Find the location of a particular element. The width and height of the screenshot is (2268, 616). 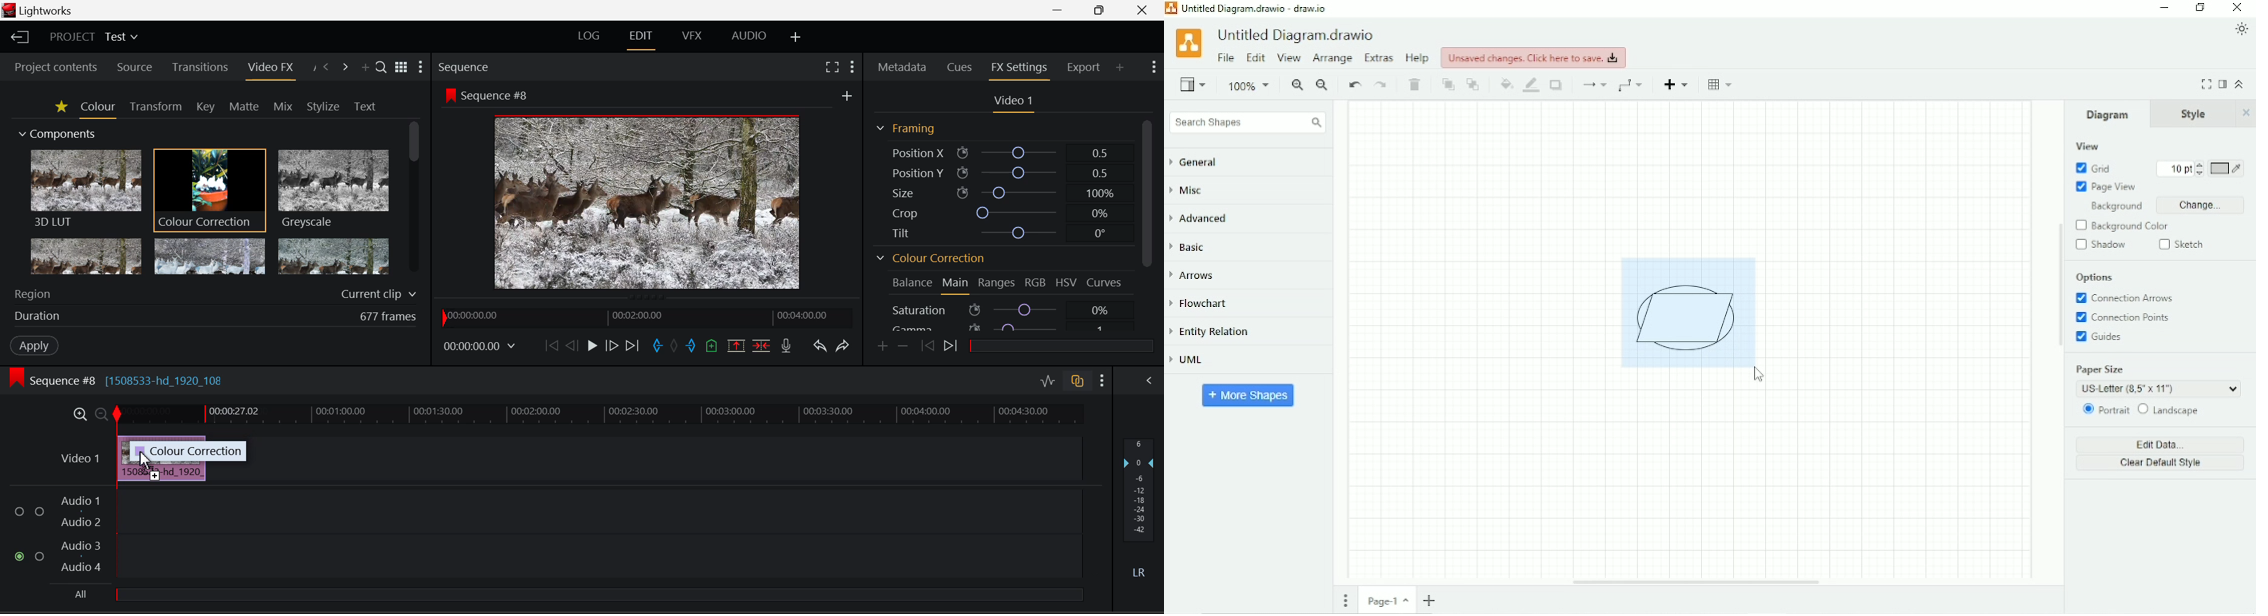

Shadow is located at coordinates (1558, 85).